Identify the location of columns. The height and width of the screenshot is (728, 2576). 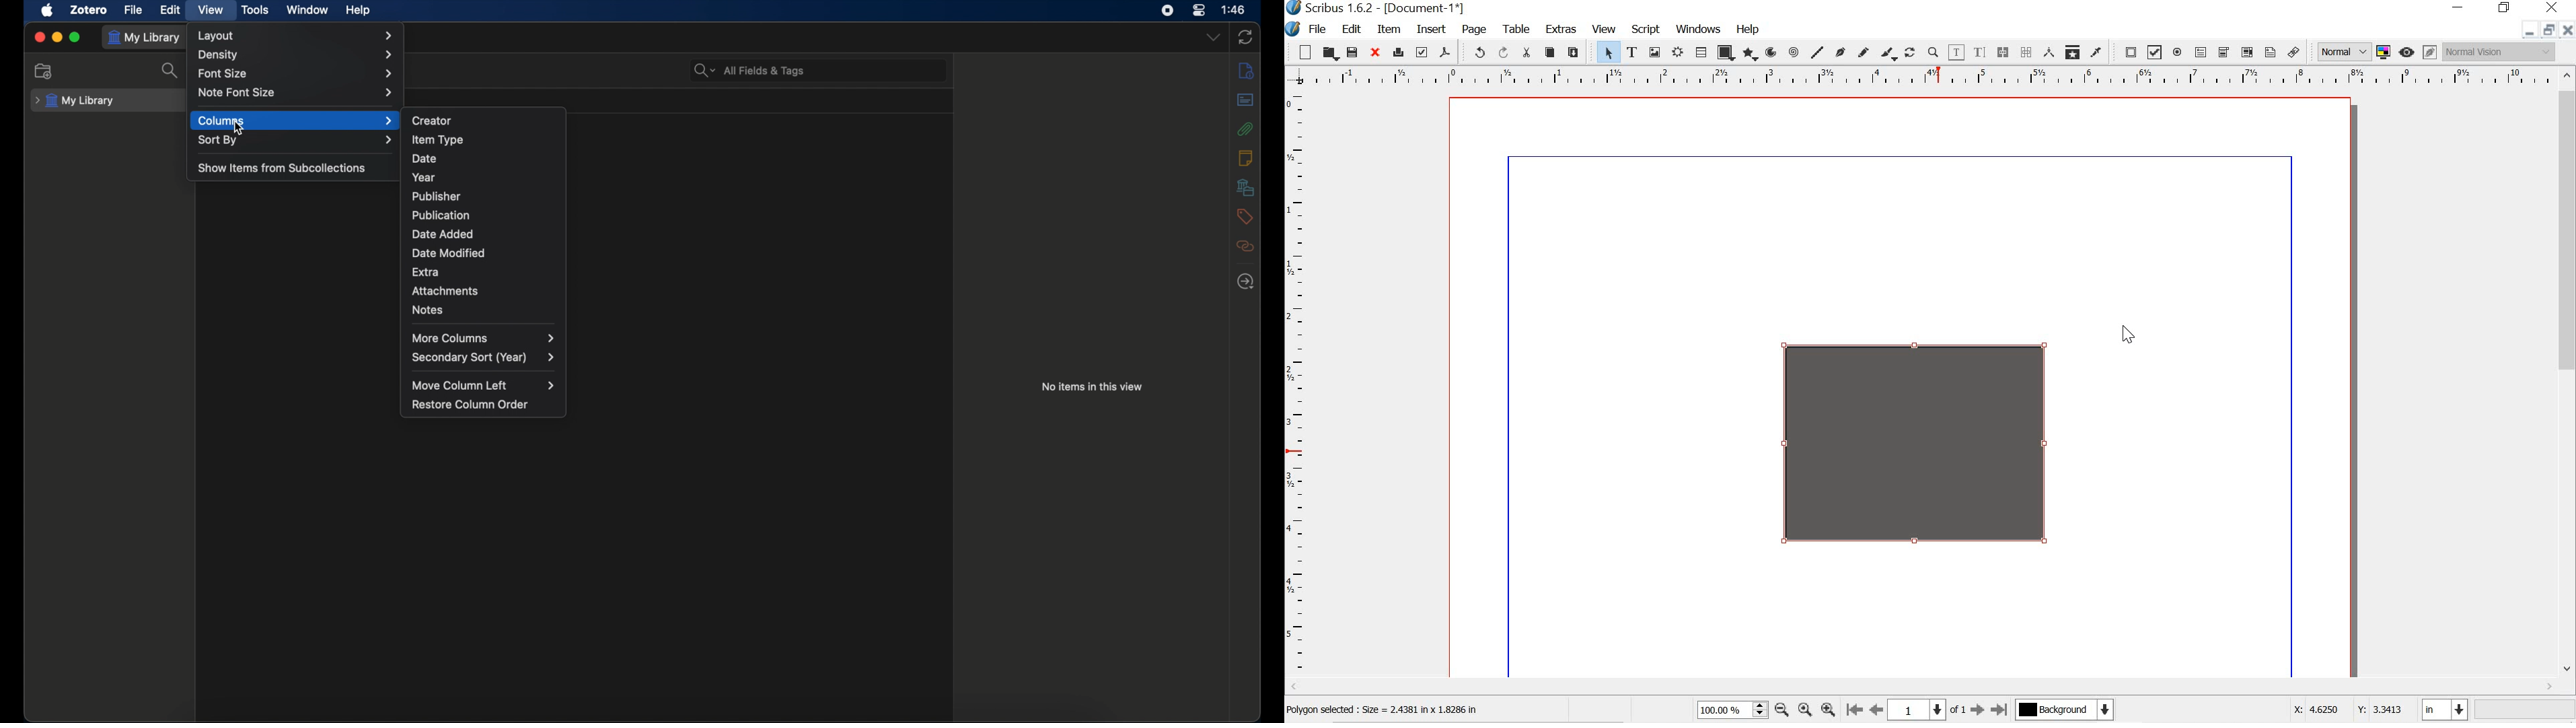
(294, 121).